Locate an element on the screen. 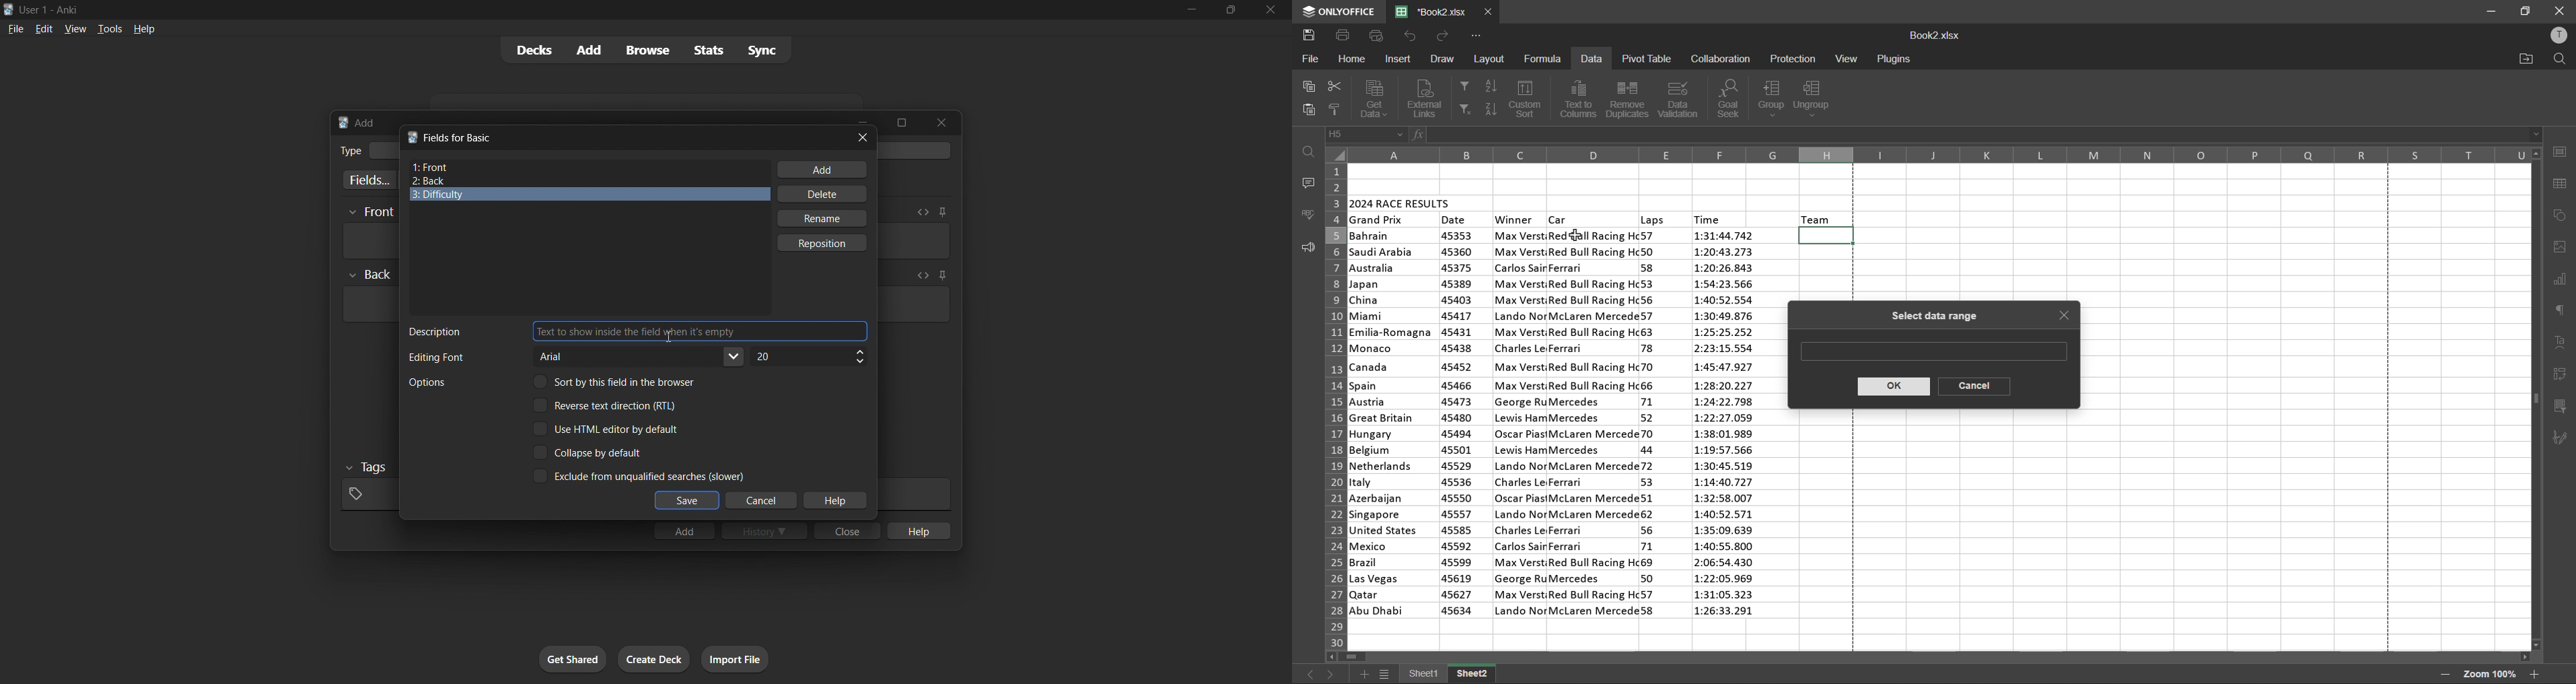  data validation is located at coordinates (1680, 98).